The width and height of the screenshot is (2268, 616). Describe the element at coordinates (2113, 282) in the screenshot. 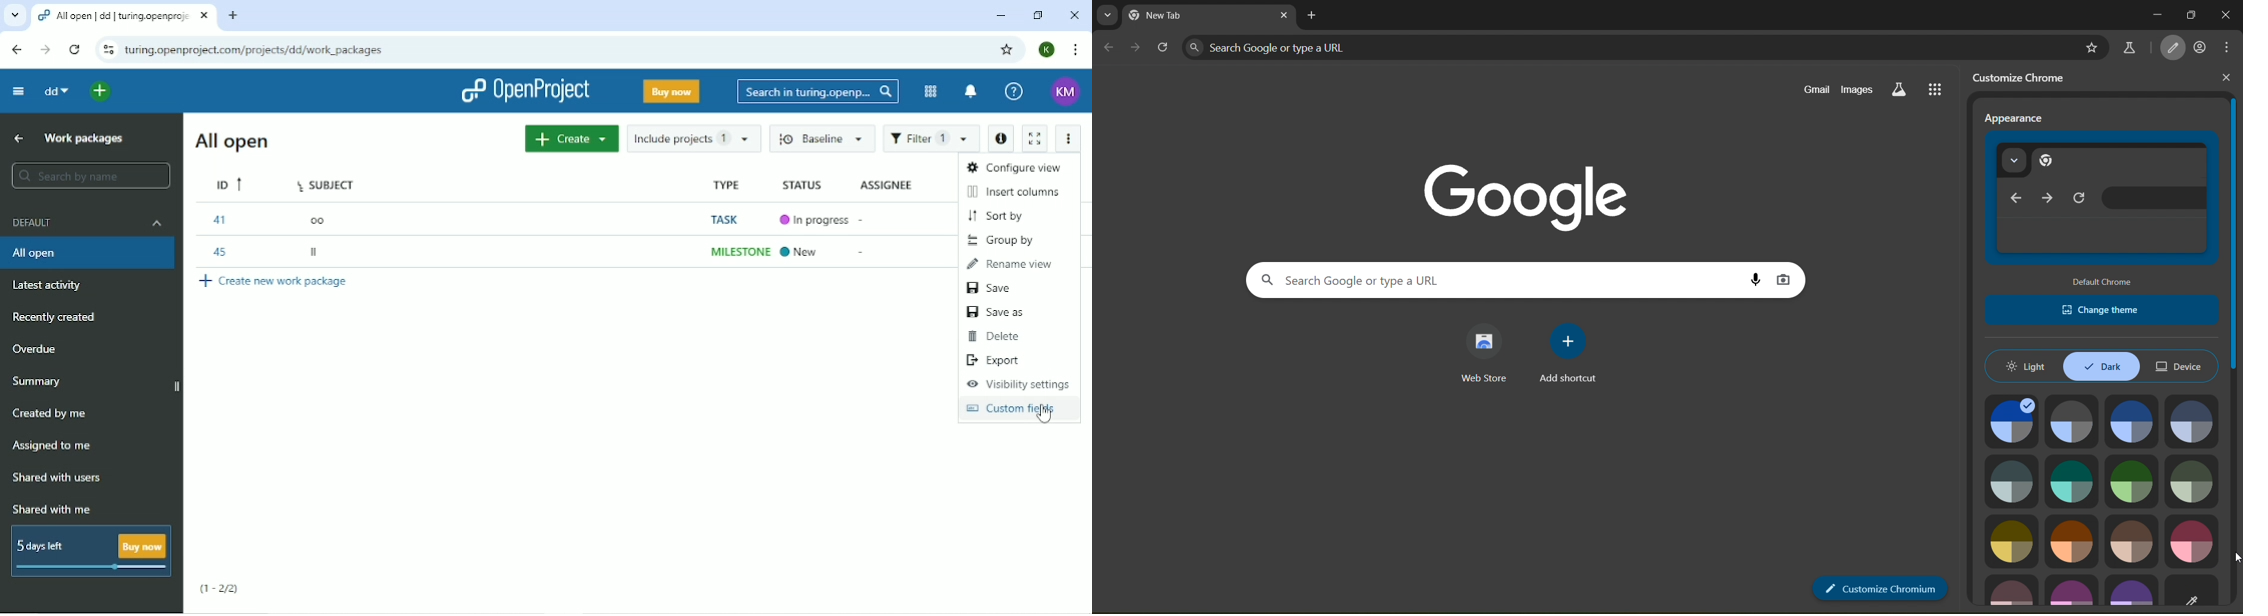

I see `default chromw` at that location.